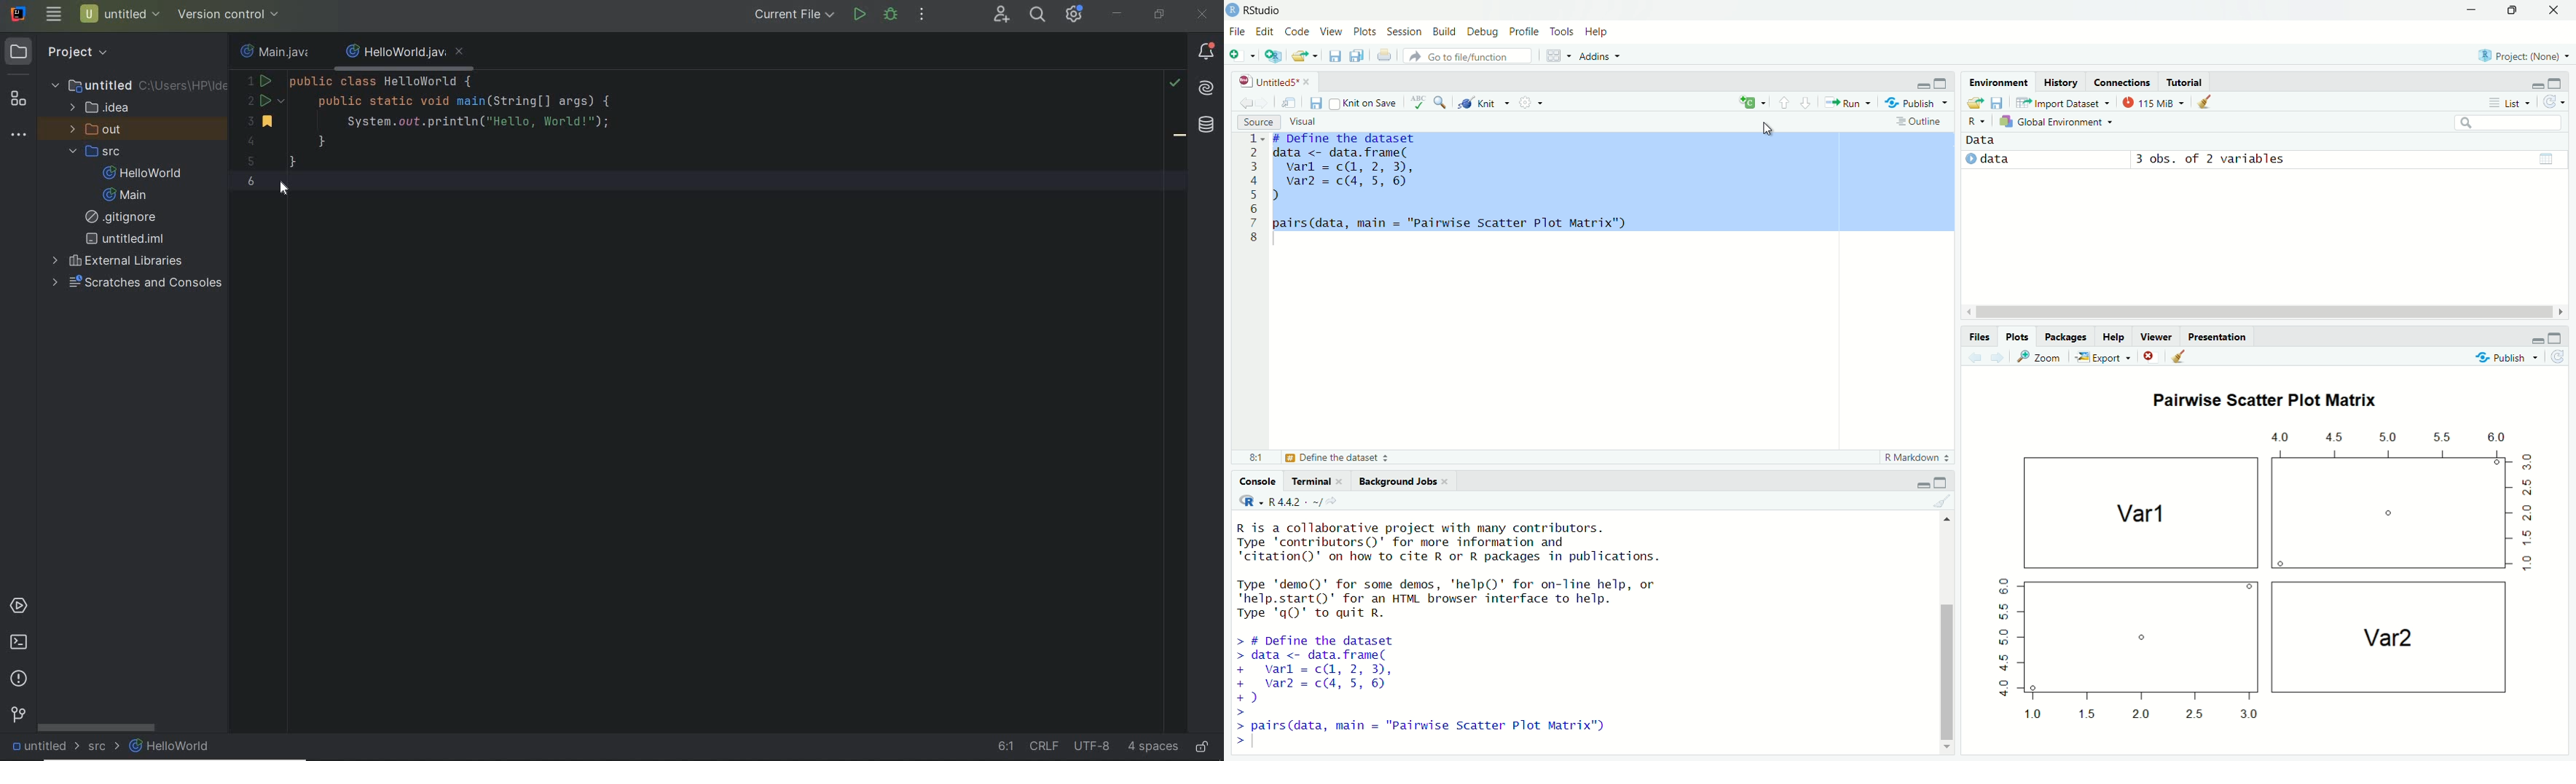 The image size is (2576, 784). I want to click on Pairwise Scatter Plot Matrix, so click(2272, 402).